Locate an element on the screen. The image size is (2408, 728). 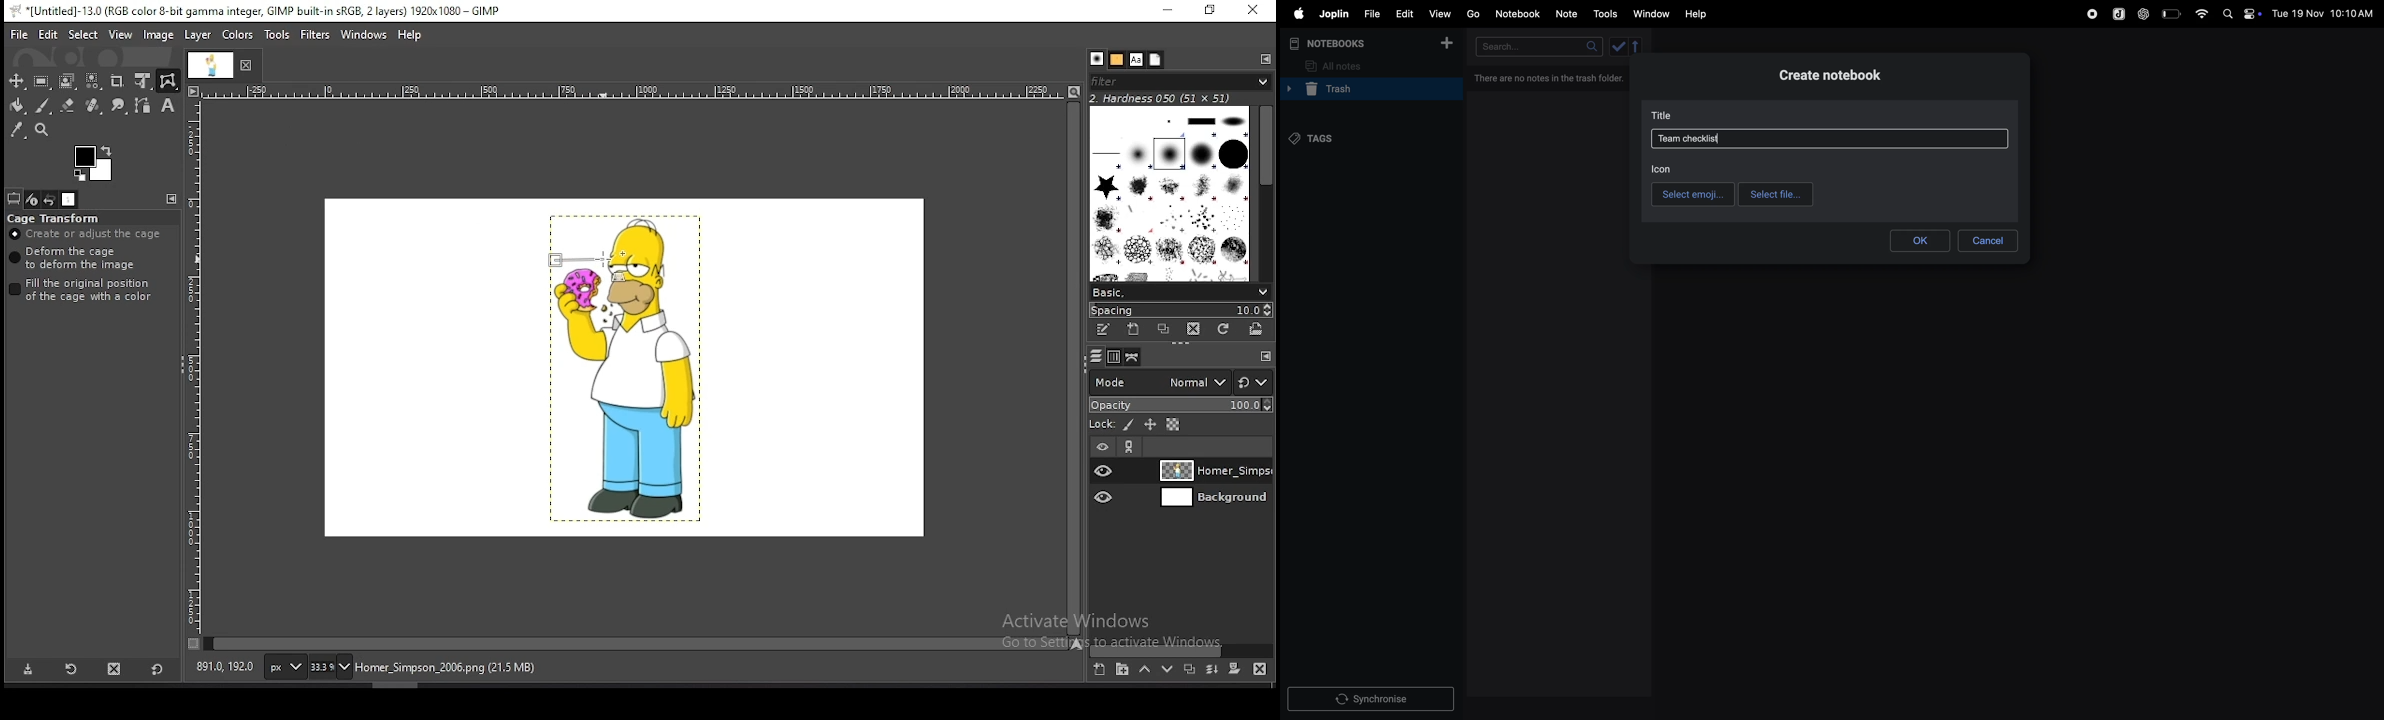
notebooks is located at coordinates (1333, 42).